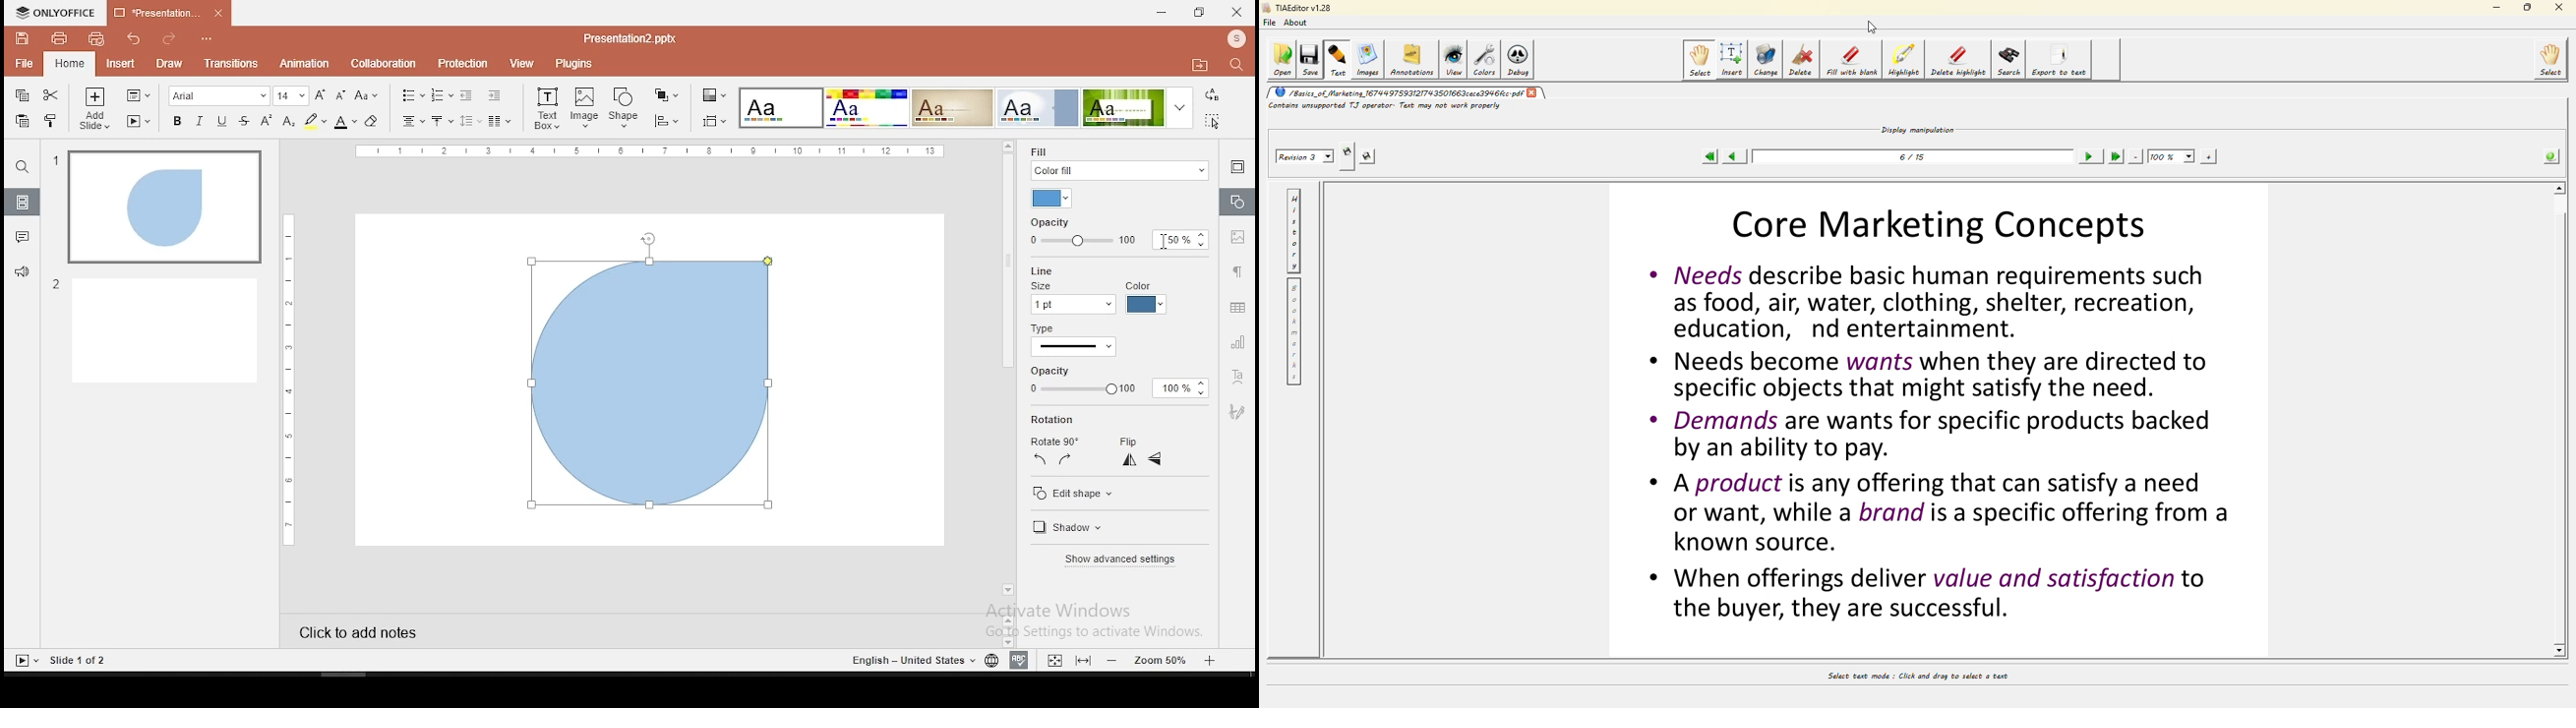  What do you see at coordinates (1239, 376) in the screenshot?
I see `text art tool` at bounding box center [1239, 376].